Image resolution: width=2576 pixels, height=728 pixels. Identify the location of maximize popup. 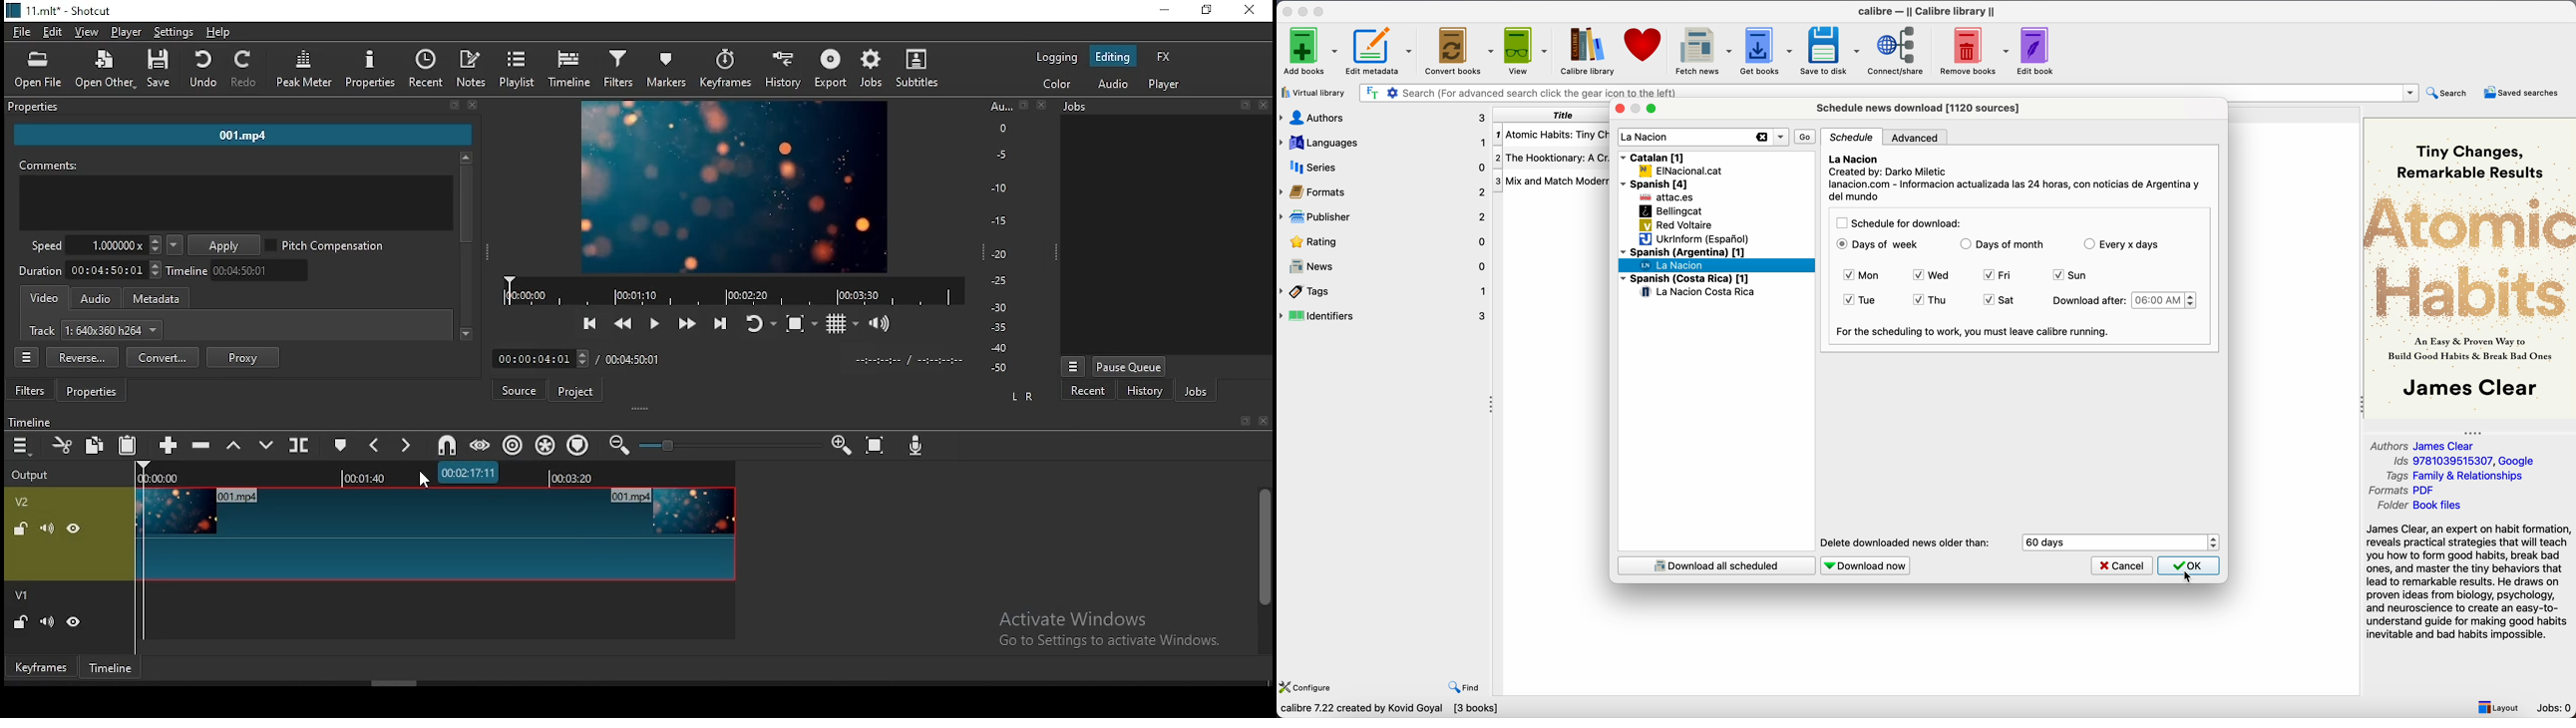
(1651, 109).